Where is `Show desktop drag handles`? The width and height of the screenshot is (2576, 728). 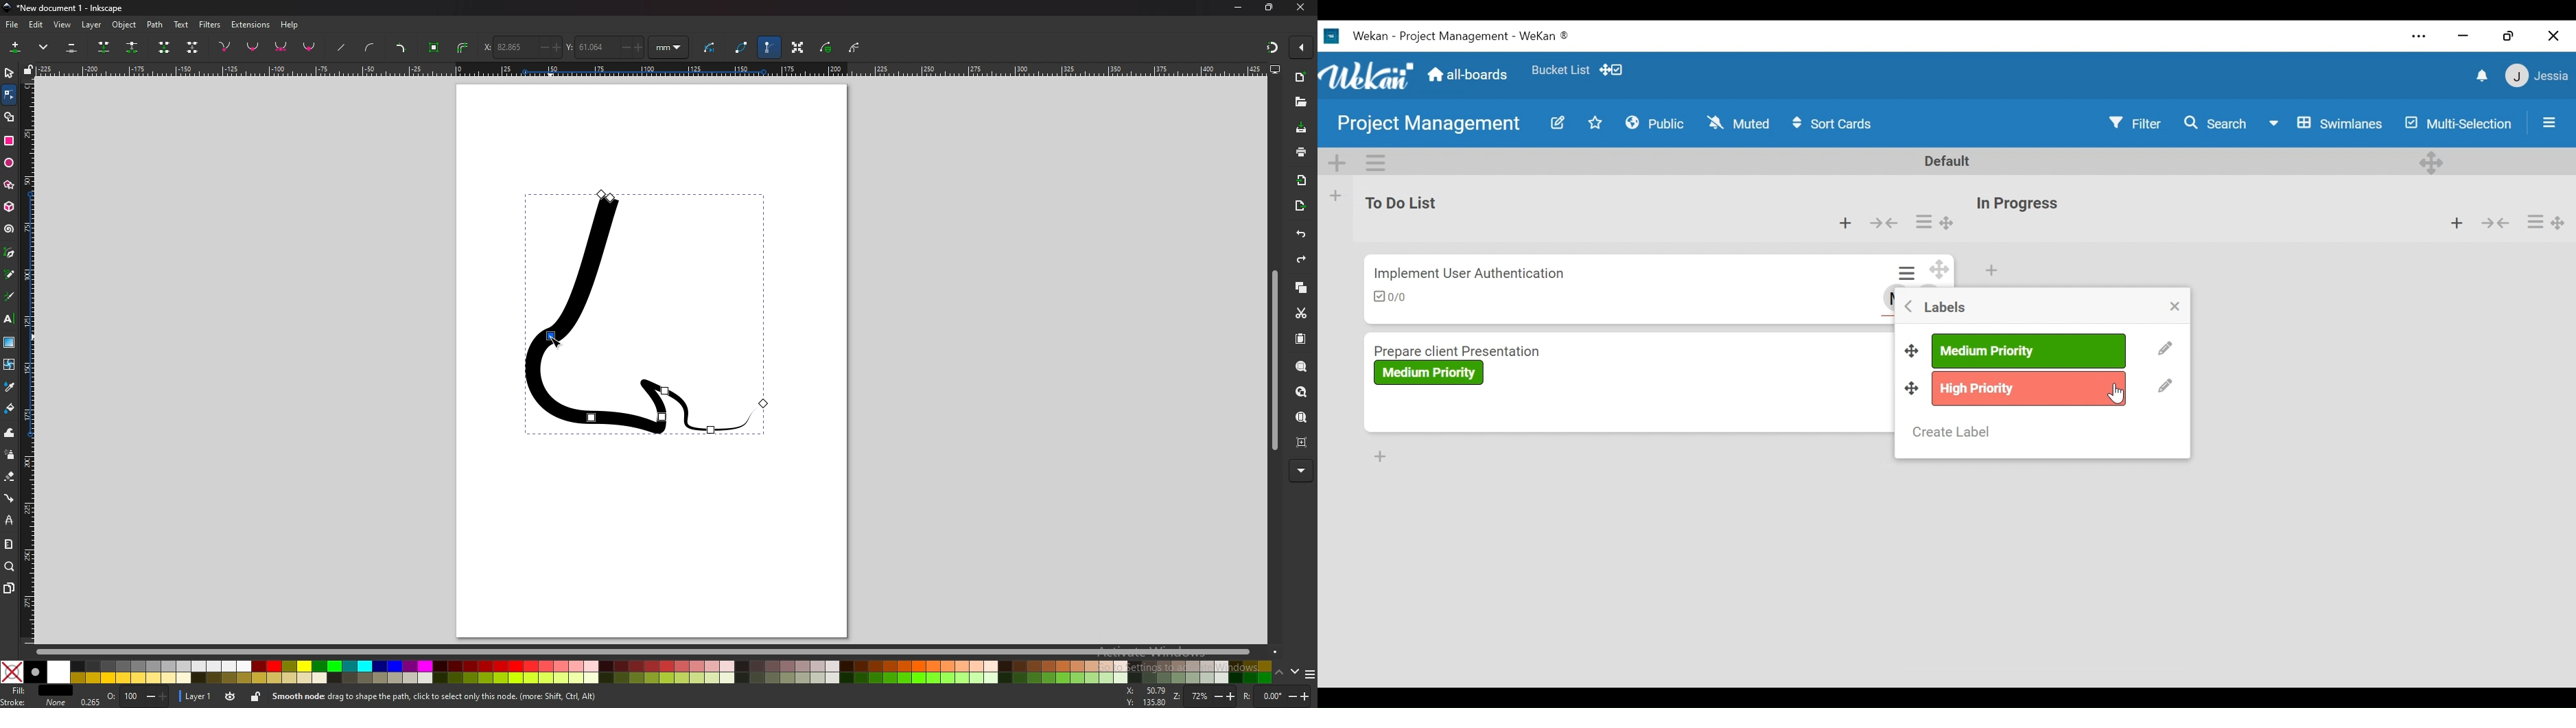 Show desktop drag handles is located at coordinates (1613, 69).